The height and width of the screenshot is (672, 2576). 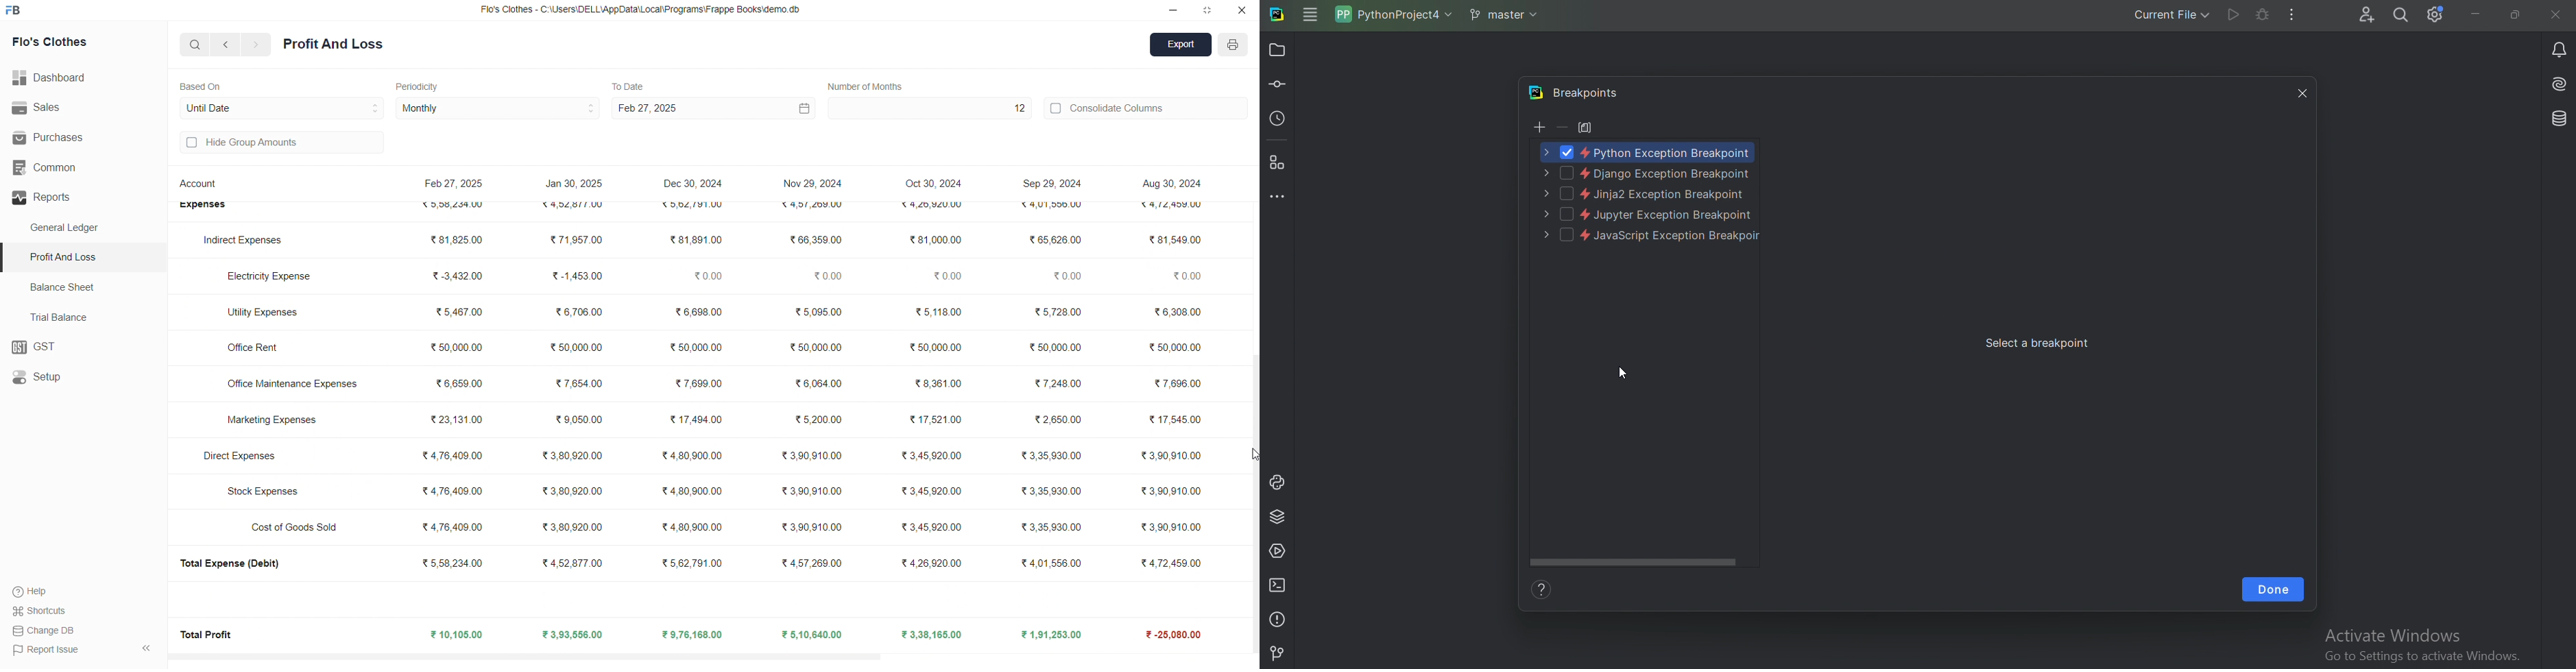 I want to click on ₹3,80,920.00, so click(x=574, y=492).